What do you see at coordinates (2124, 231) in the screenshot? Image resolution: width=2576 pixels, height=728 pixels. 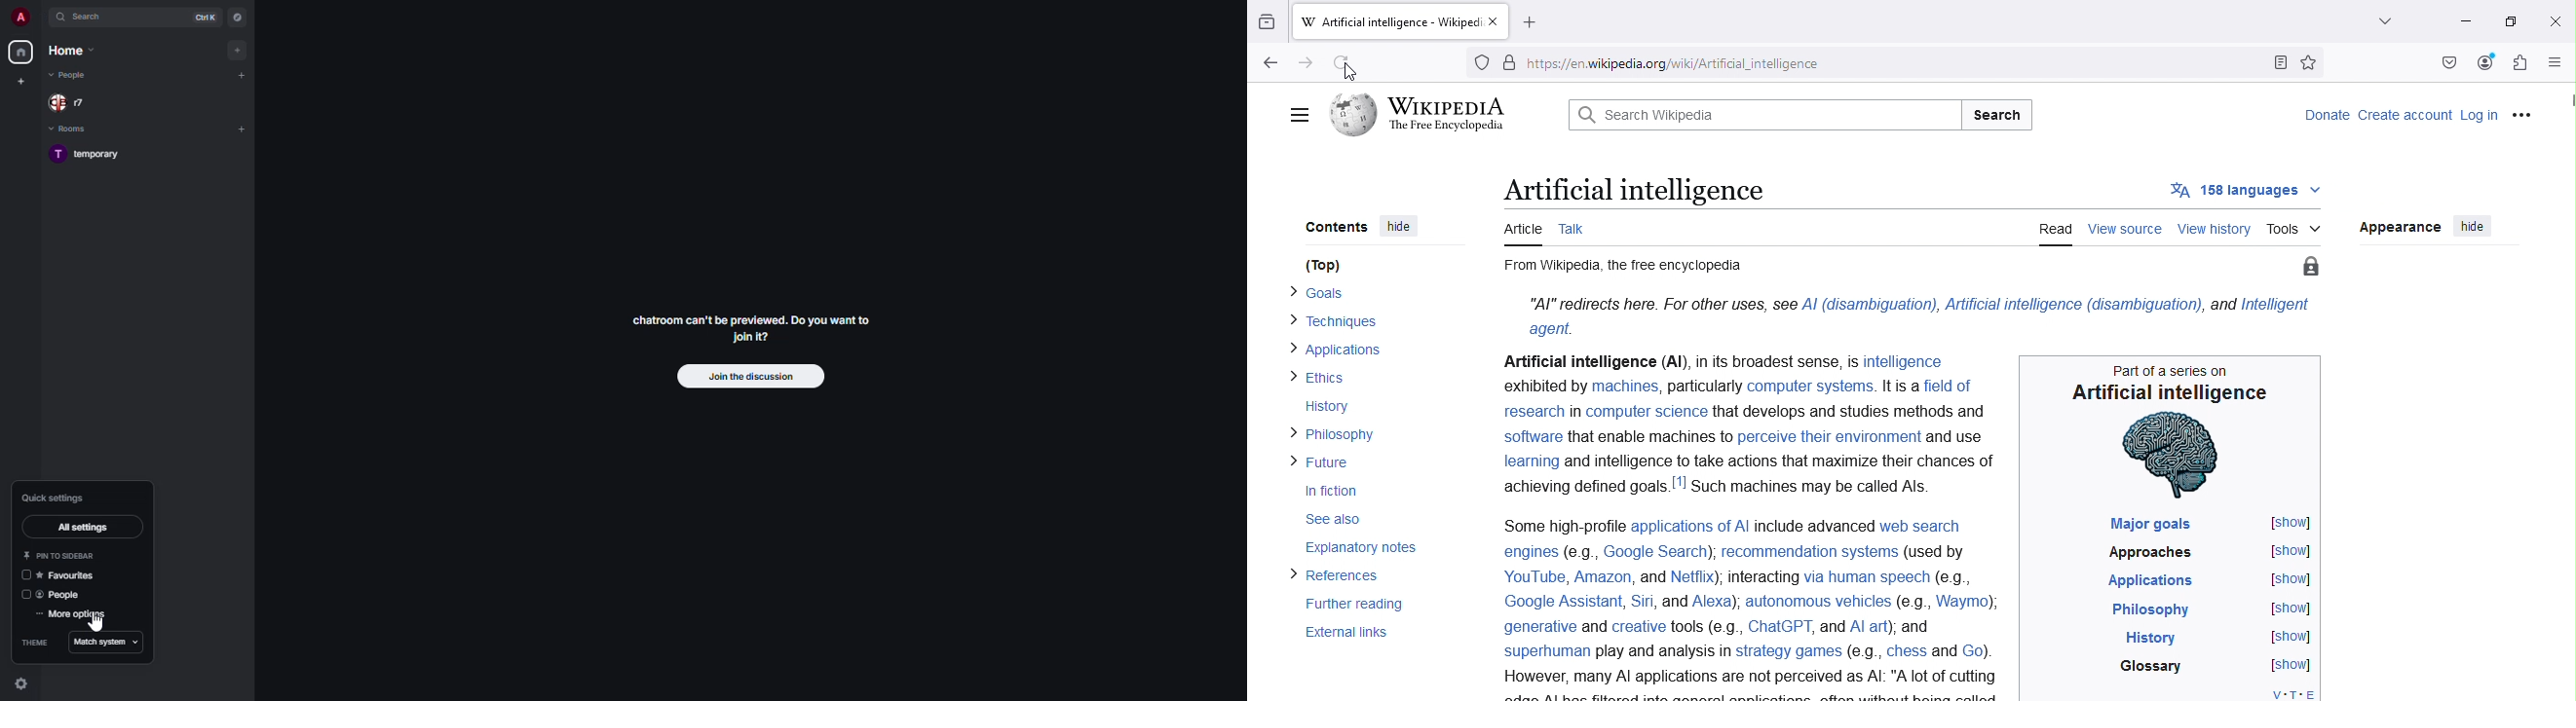 I see `View source` at bounding box center [2124, 231].